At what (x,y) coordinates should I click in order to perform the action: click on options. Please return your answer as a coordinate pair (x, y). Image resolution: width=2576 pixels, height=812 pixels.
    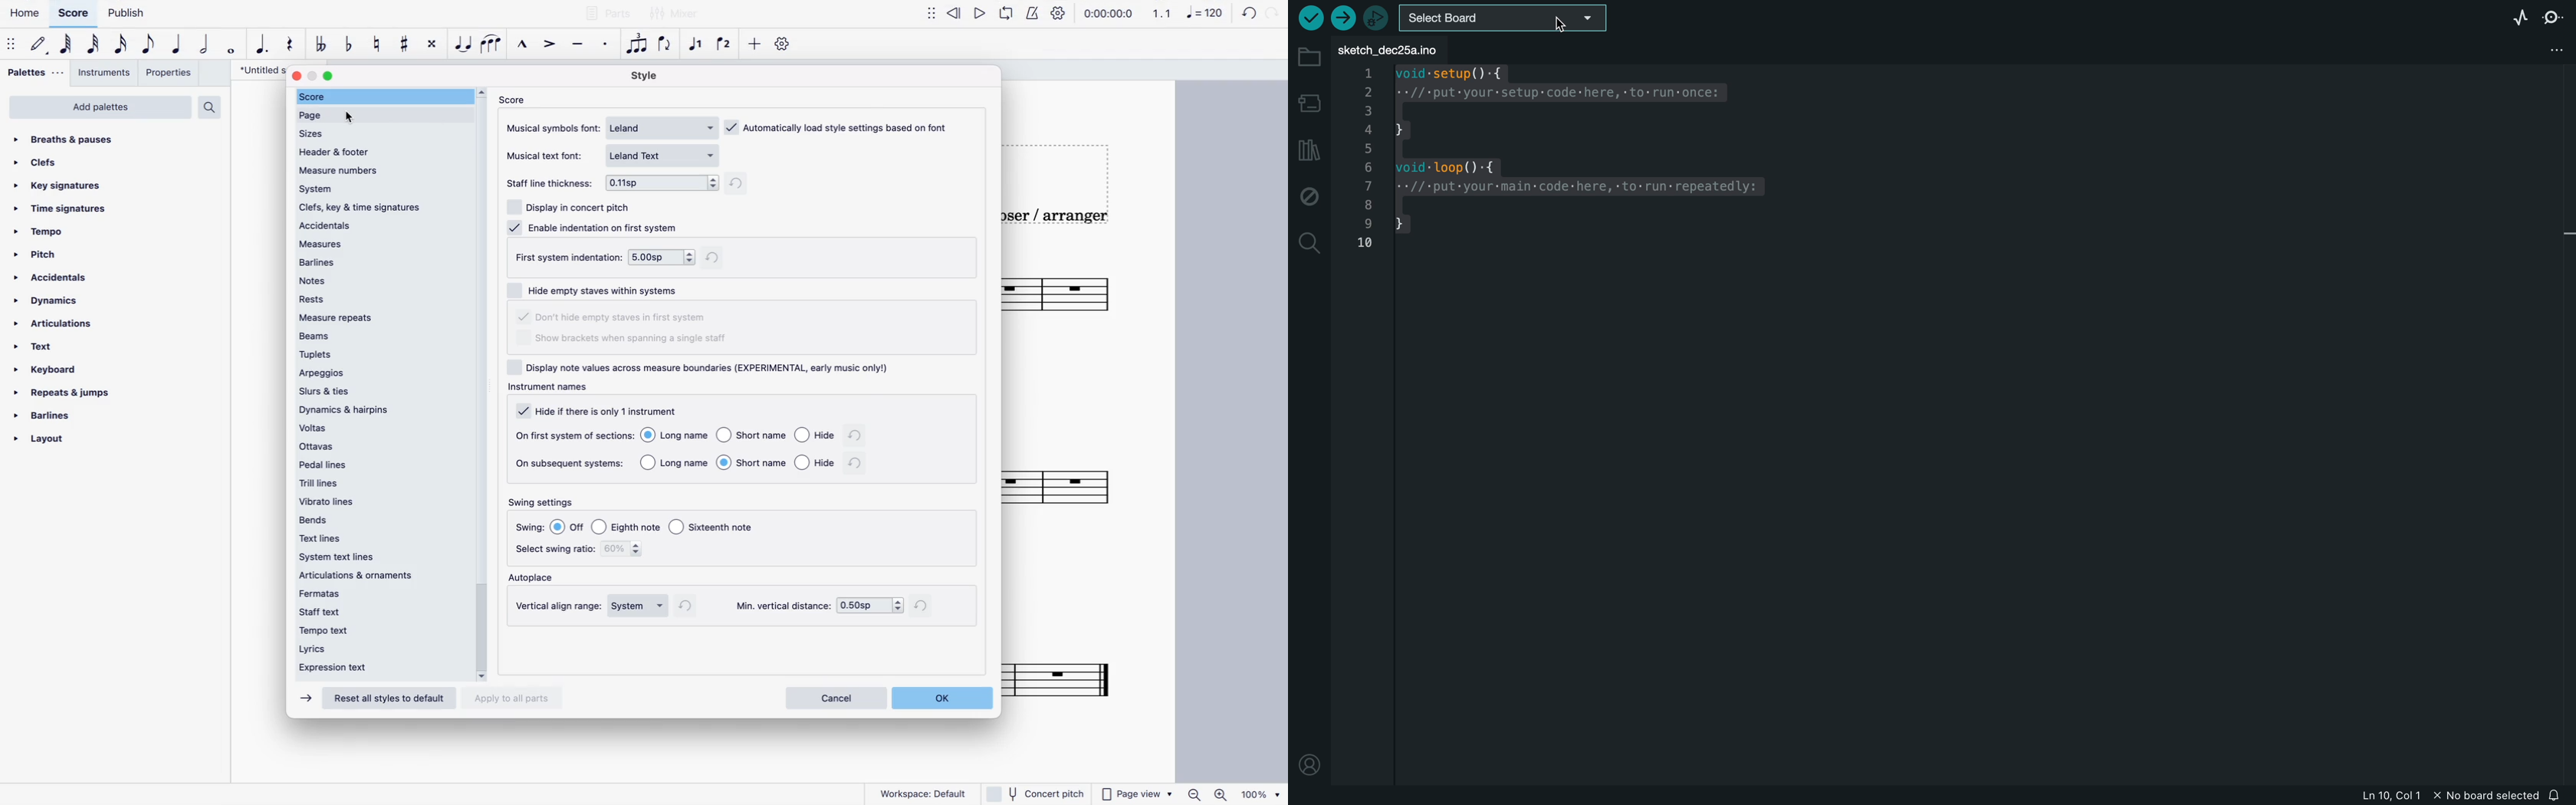
    Looking at the image, I should click on (639, 606).